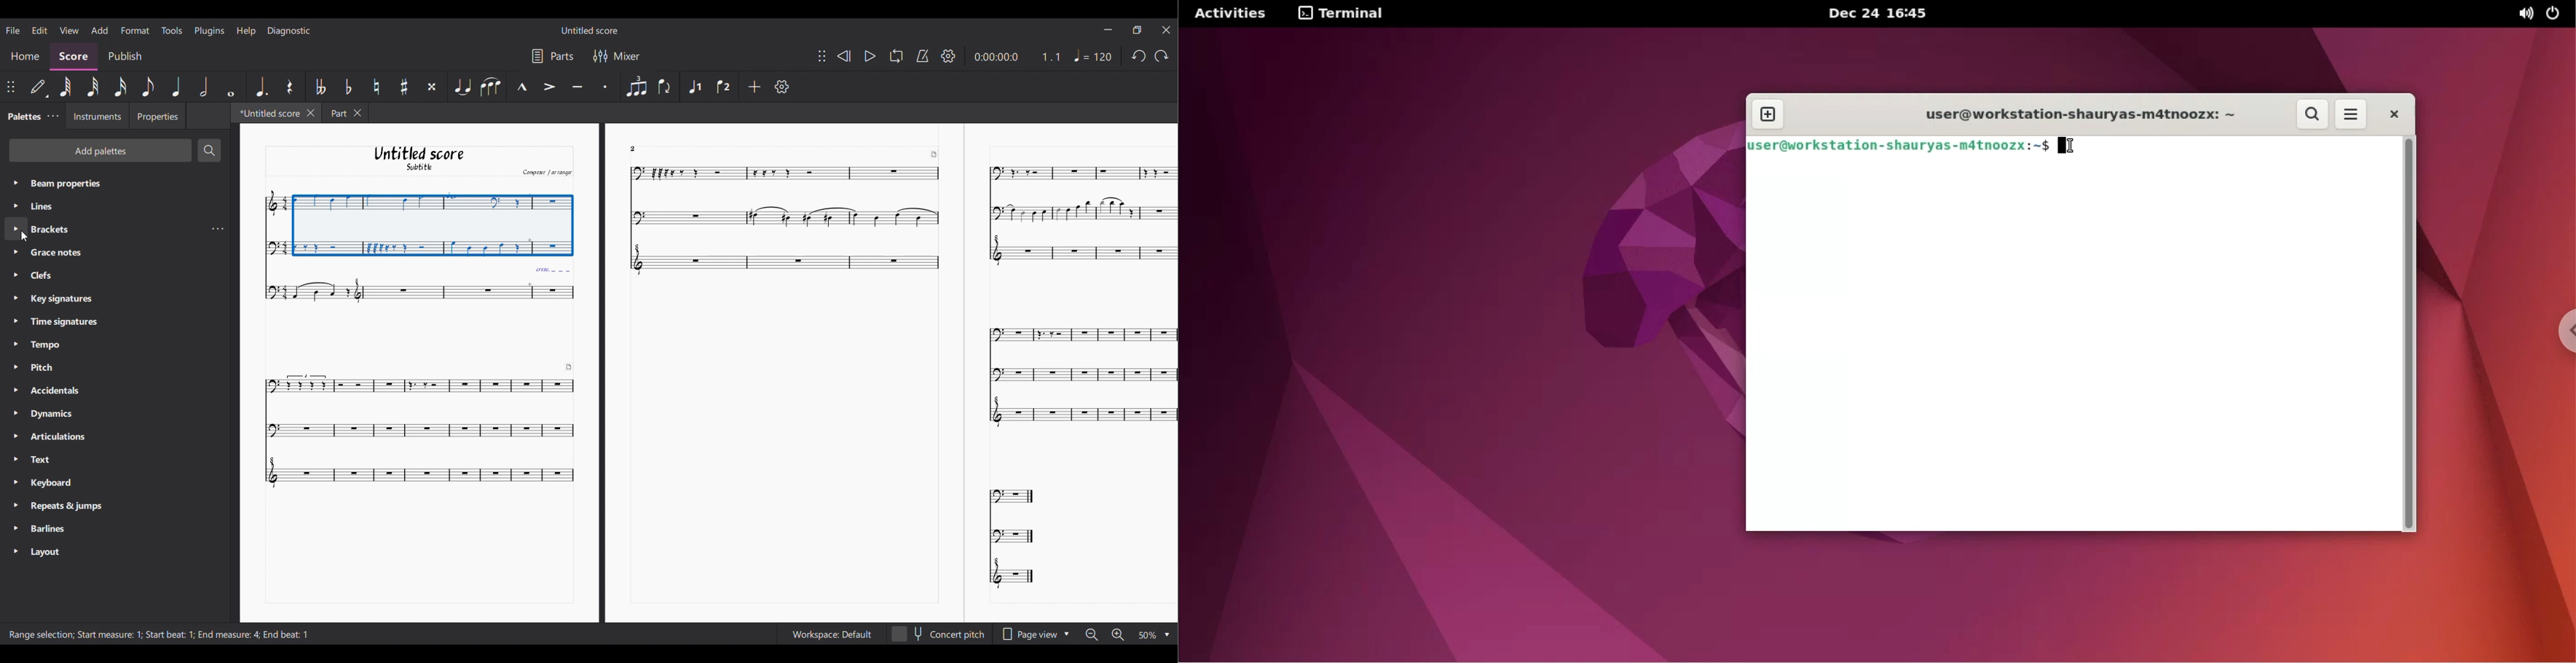 The image size is (2576, 672). I want to click on Brackets, so click(57, 230).